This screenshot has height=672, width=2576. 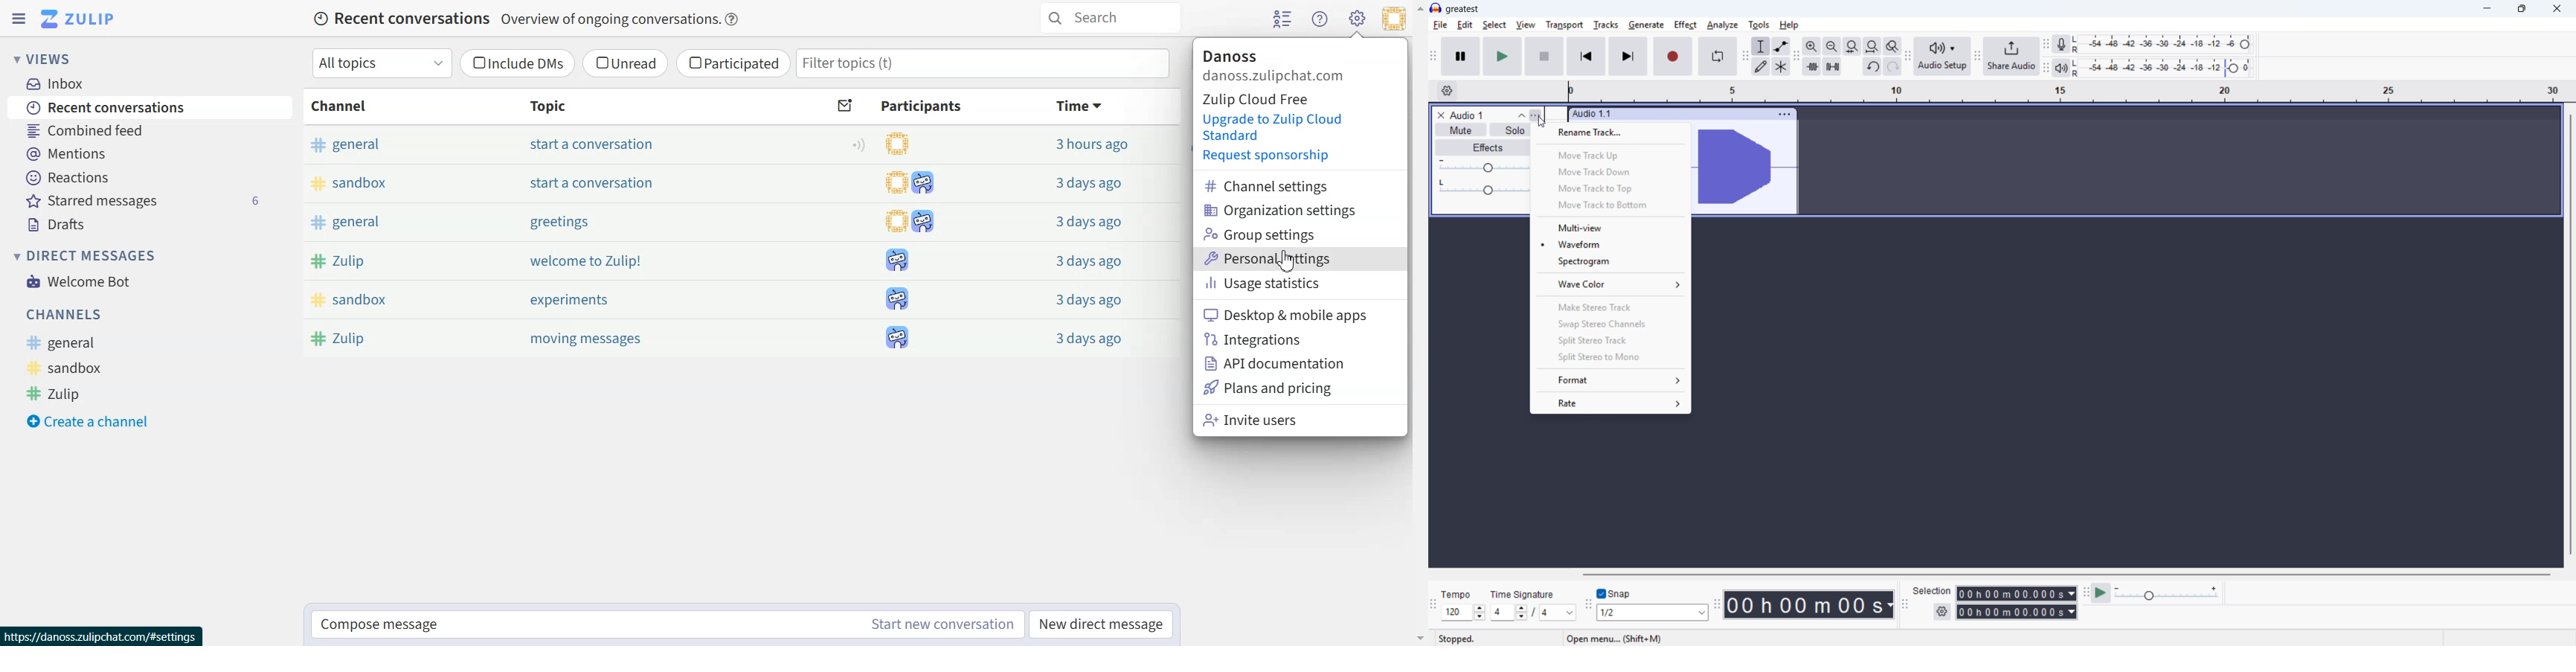 I want to click on open menu... (shift + M) (esc to cancel), so click(x=1643, y=639).